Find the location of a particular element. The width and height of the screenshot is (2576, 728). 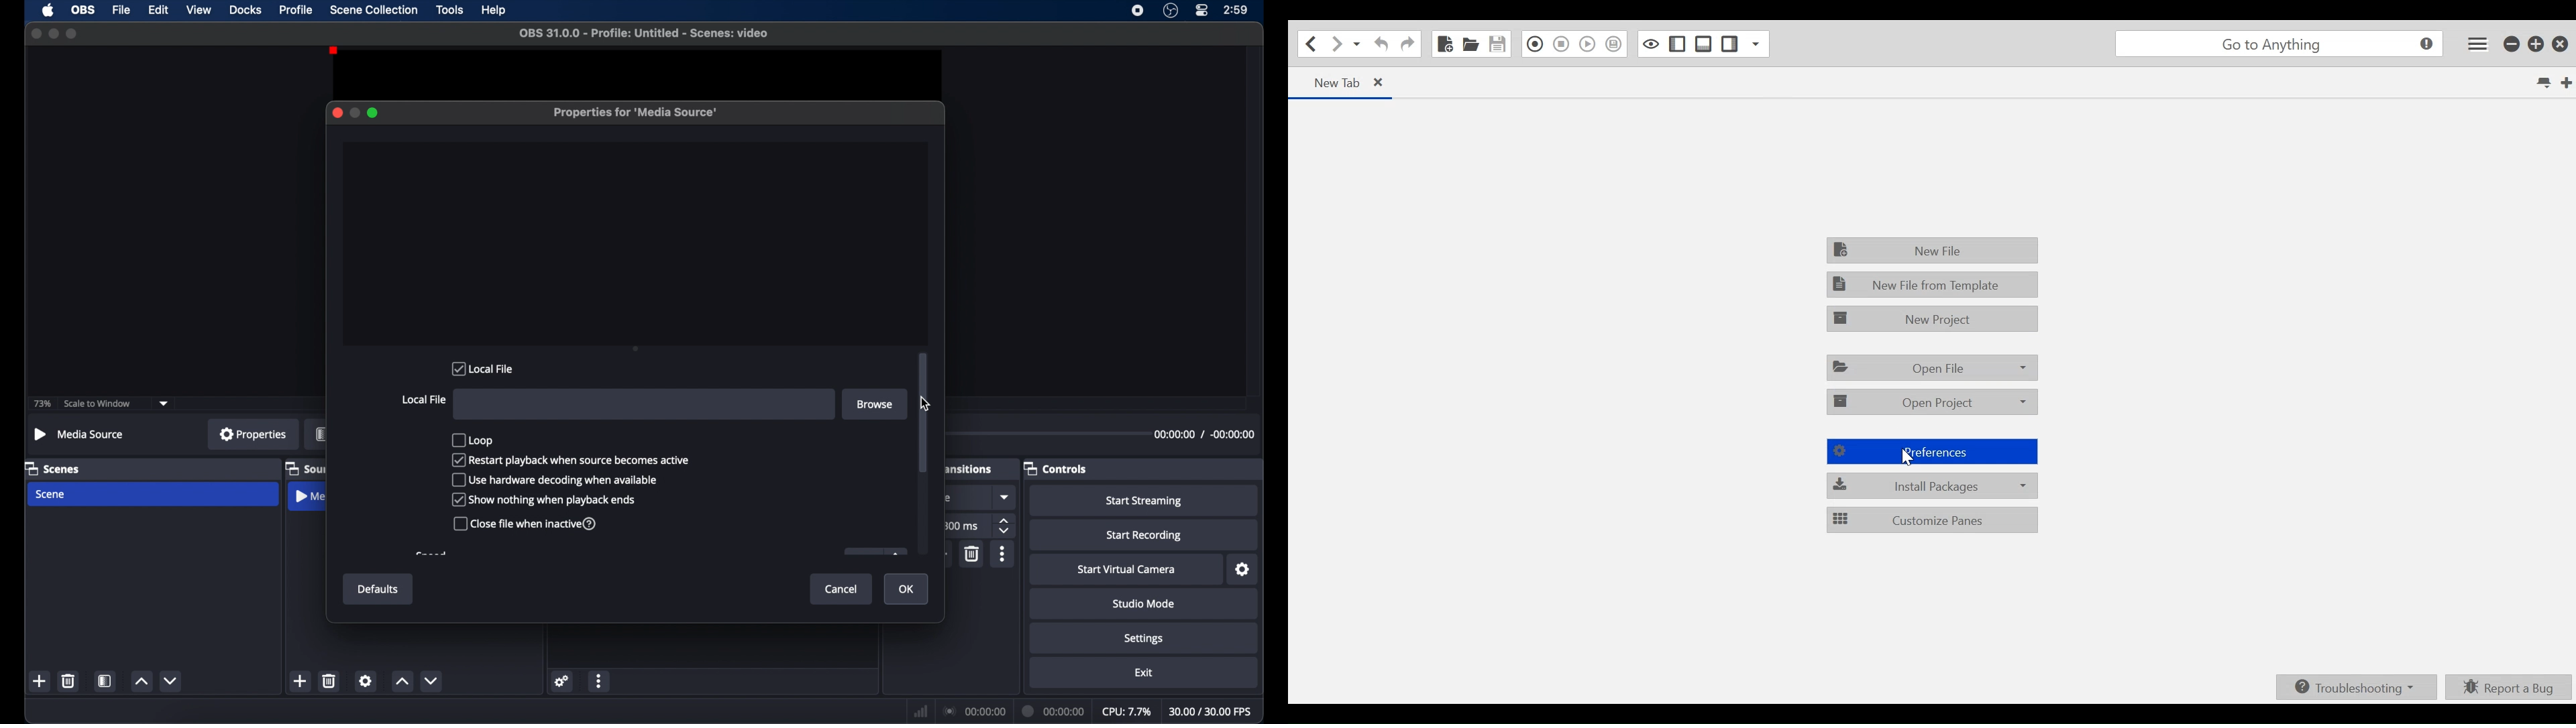

browse is located at coordinates (874, 404).